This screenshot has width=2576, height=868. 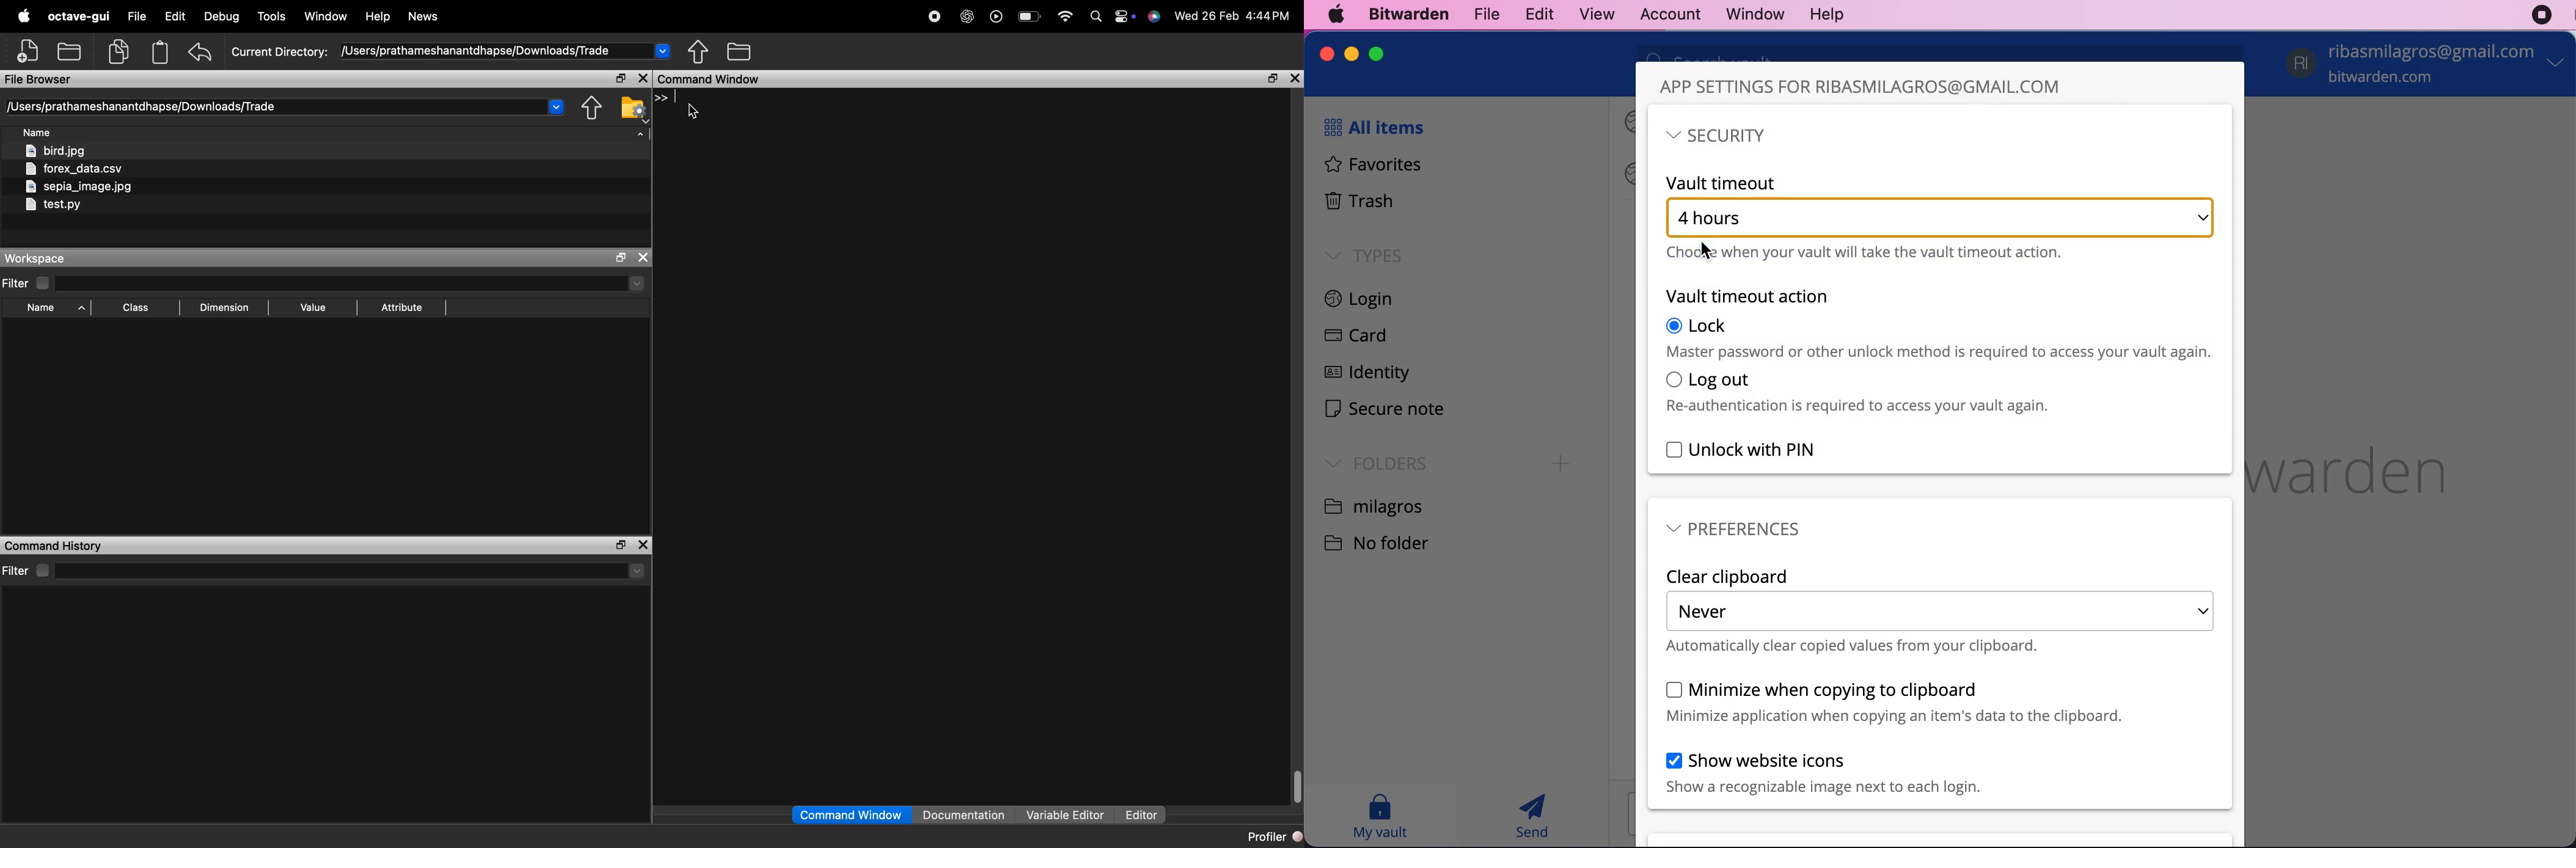 What do you see at coordinates (1941, 217) in the screenshot?
I see ` hour` at bounding box center [1941, 217].